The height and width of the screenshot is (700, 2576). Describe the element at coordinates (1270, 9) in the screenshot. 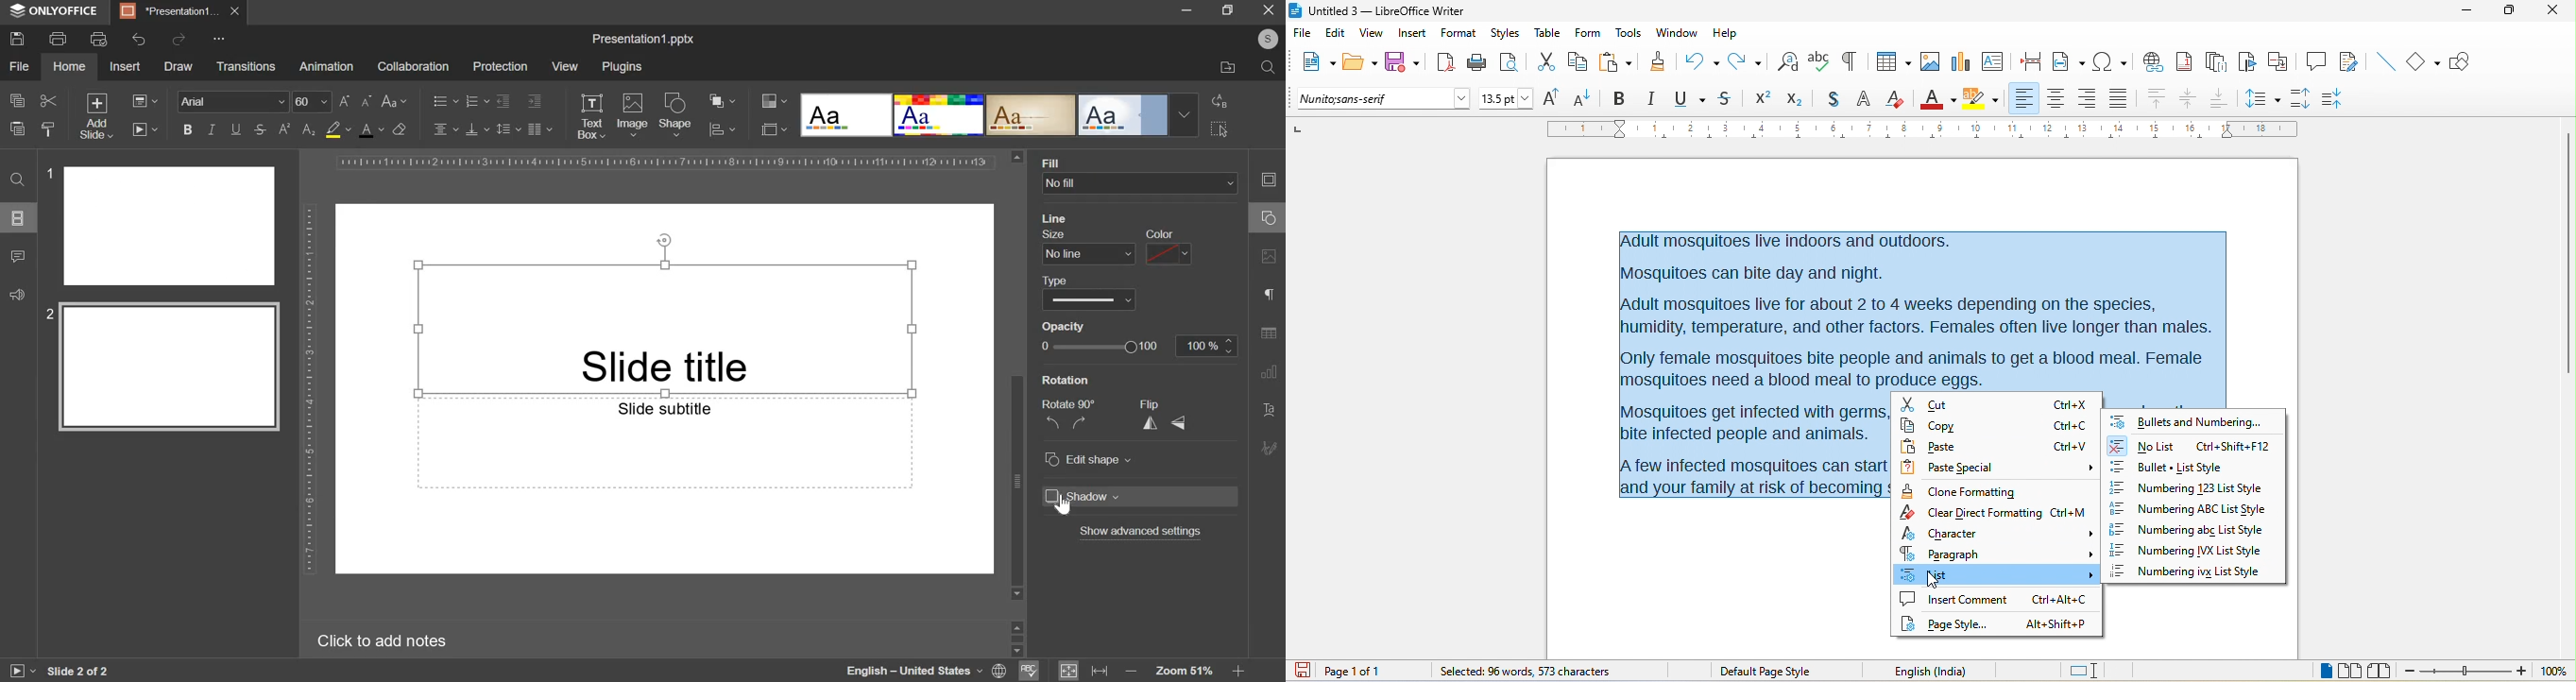

I see `exit` at that location.